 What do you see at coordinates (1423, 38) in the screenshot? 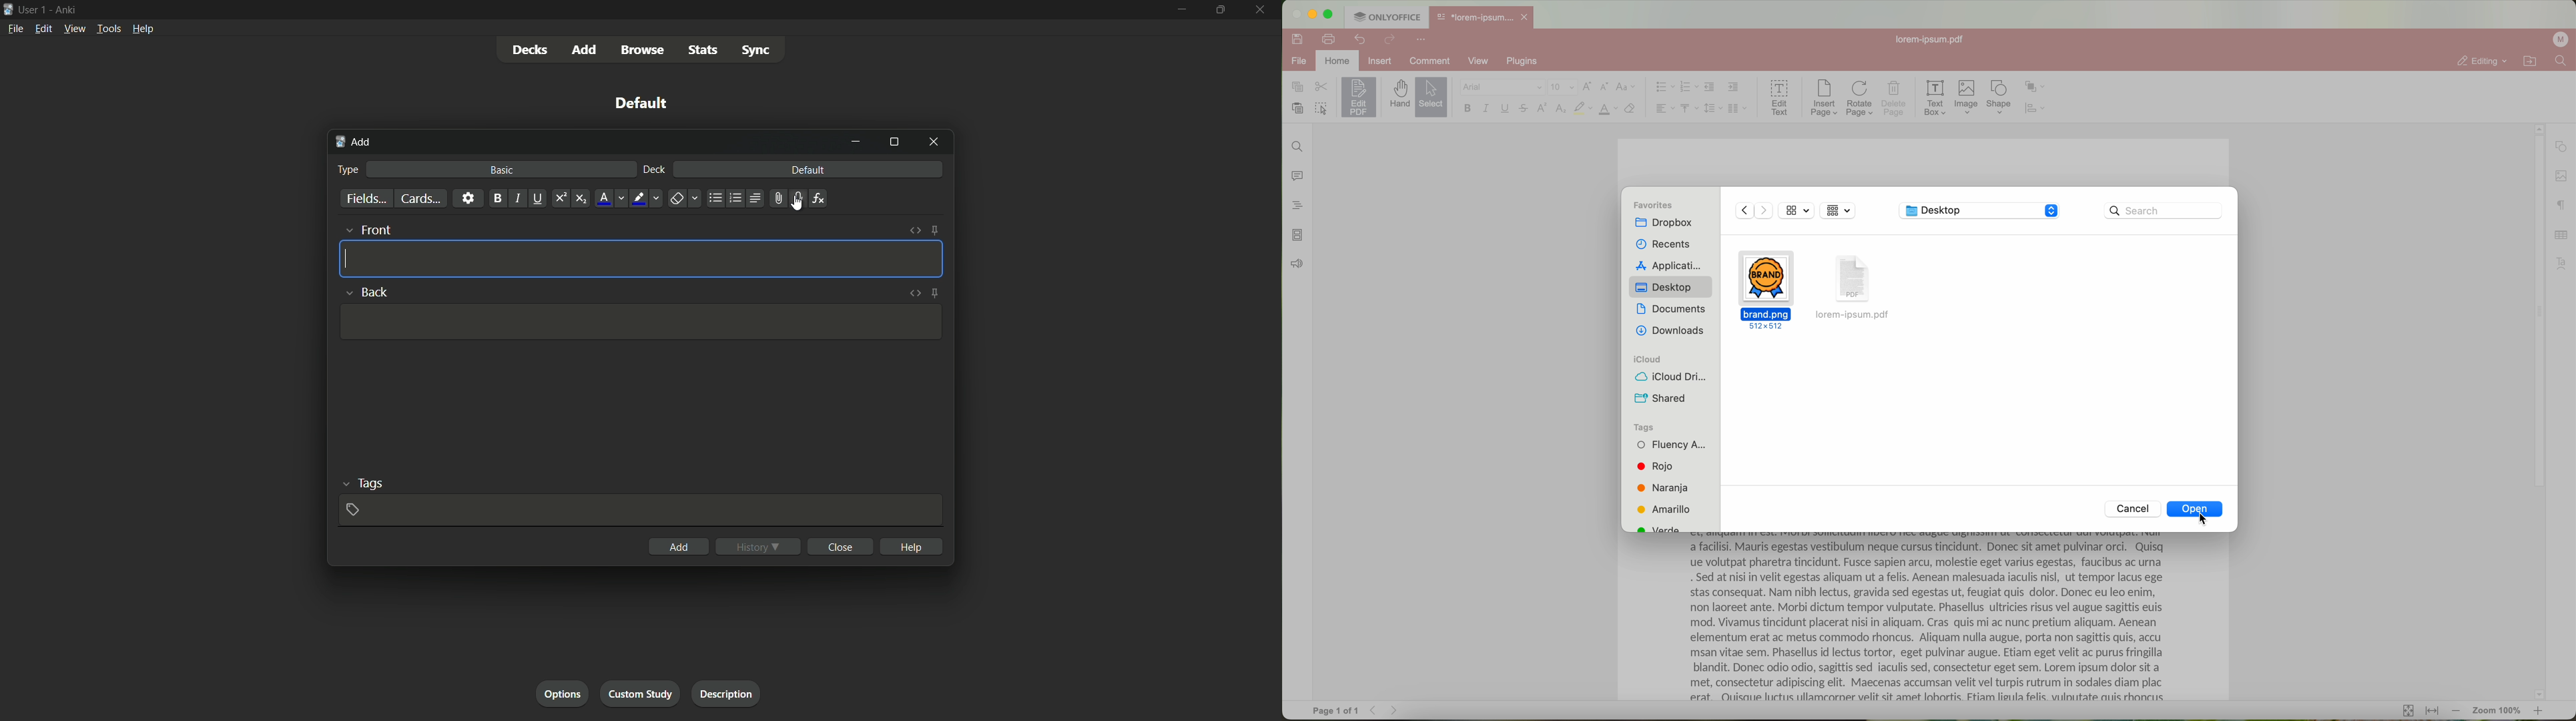
I see `more options` at bounding box center [1423, 38].